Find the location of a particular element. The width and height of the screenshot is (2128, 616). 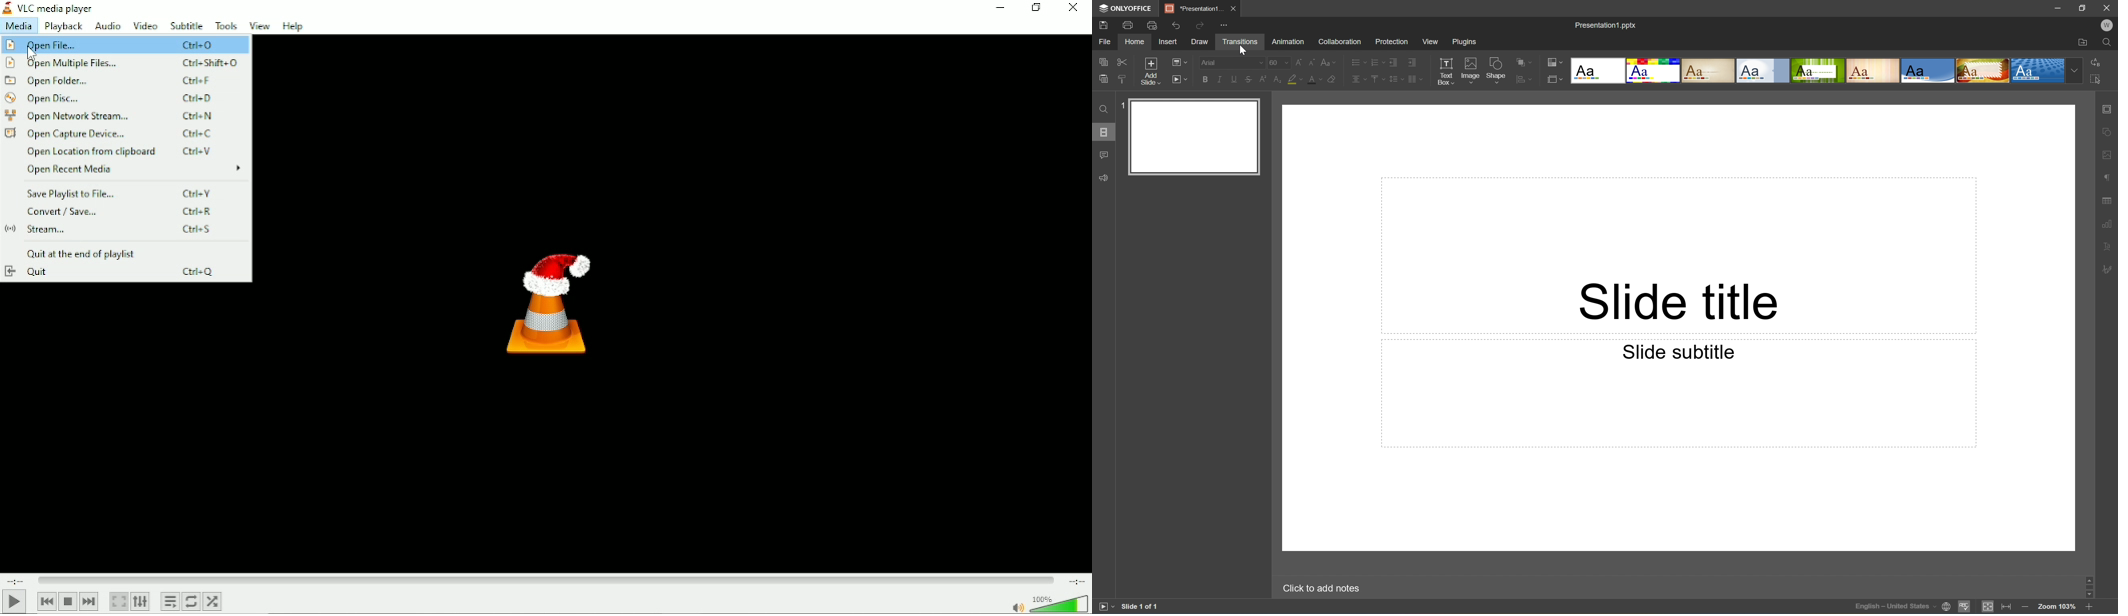

Slide title is located at coordinates (1679, 301).